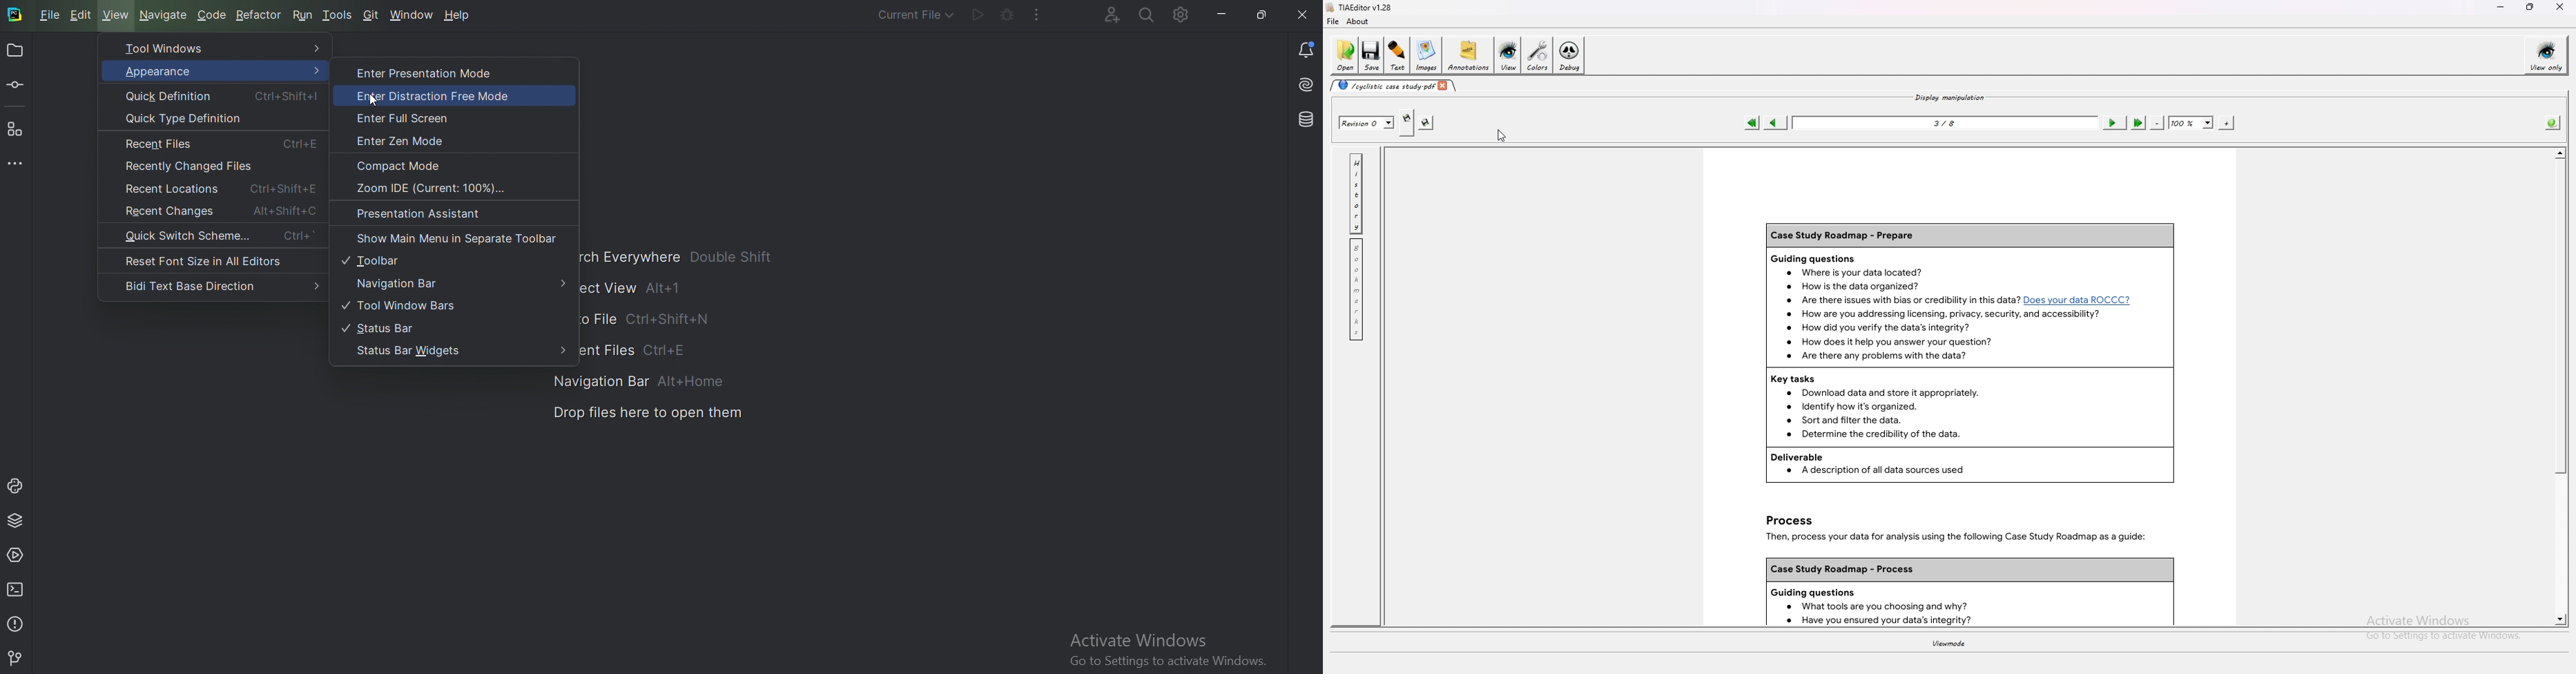  What do you see at coordinates (185, 118) in the screenshot?
I see `Quick type definition` at bounding box center [185, 118].